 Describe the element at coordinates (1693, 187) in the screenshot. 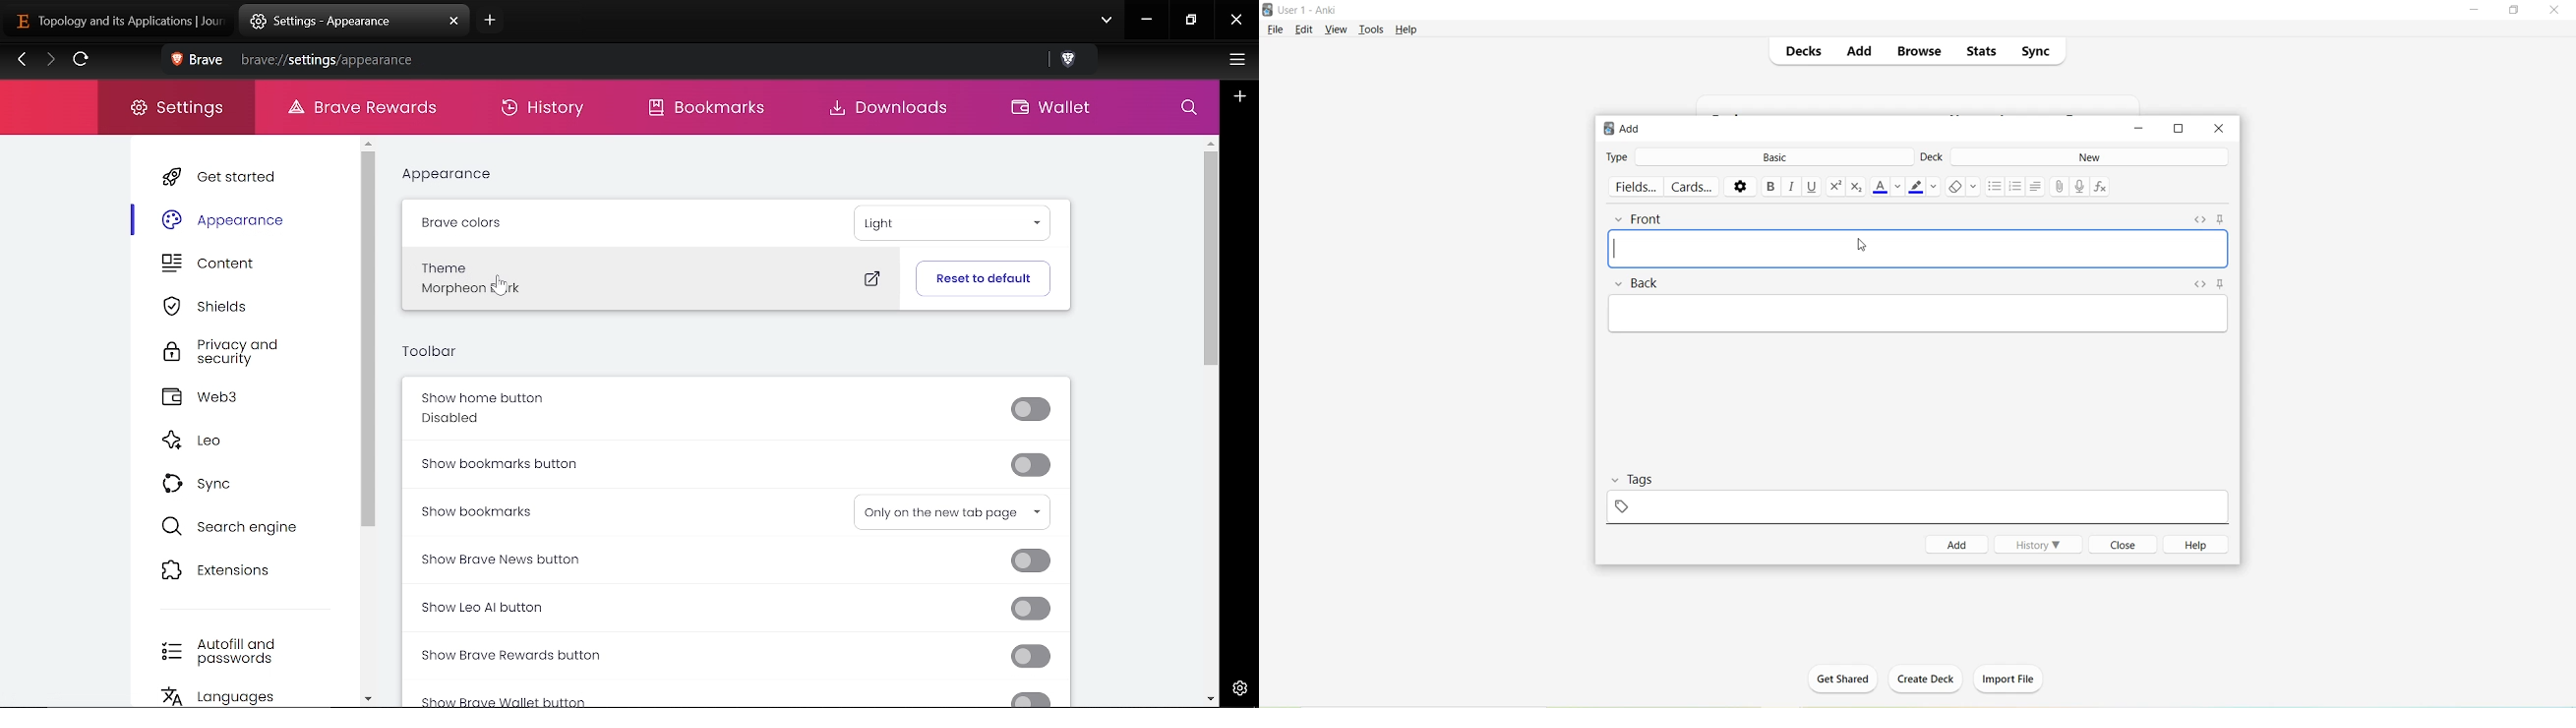

I see `Cards..` at that location.